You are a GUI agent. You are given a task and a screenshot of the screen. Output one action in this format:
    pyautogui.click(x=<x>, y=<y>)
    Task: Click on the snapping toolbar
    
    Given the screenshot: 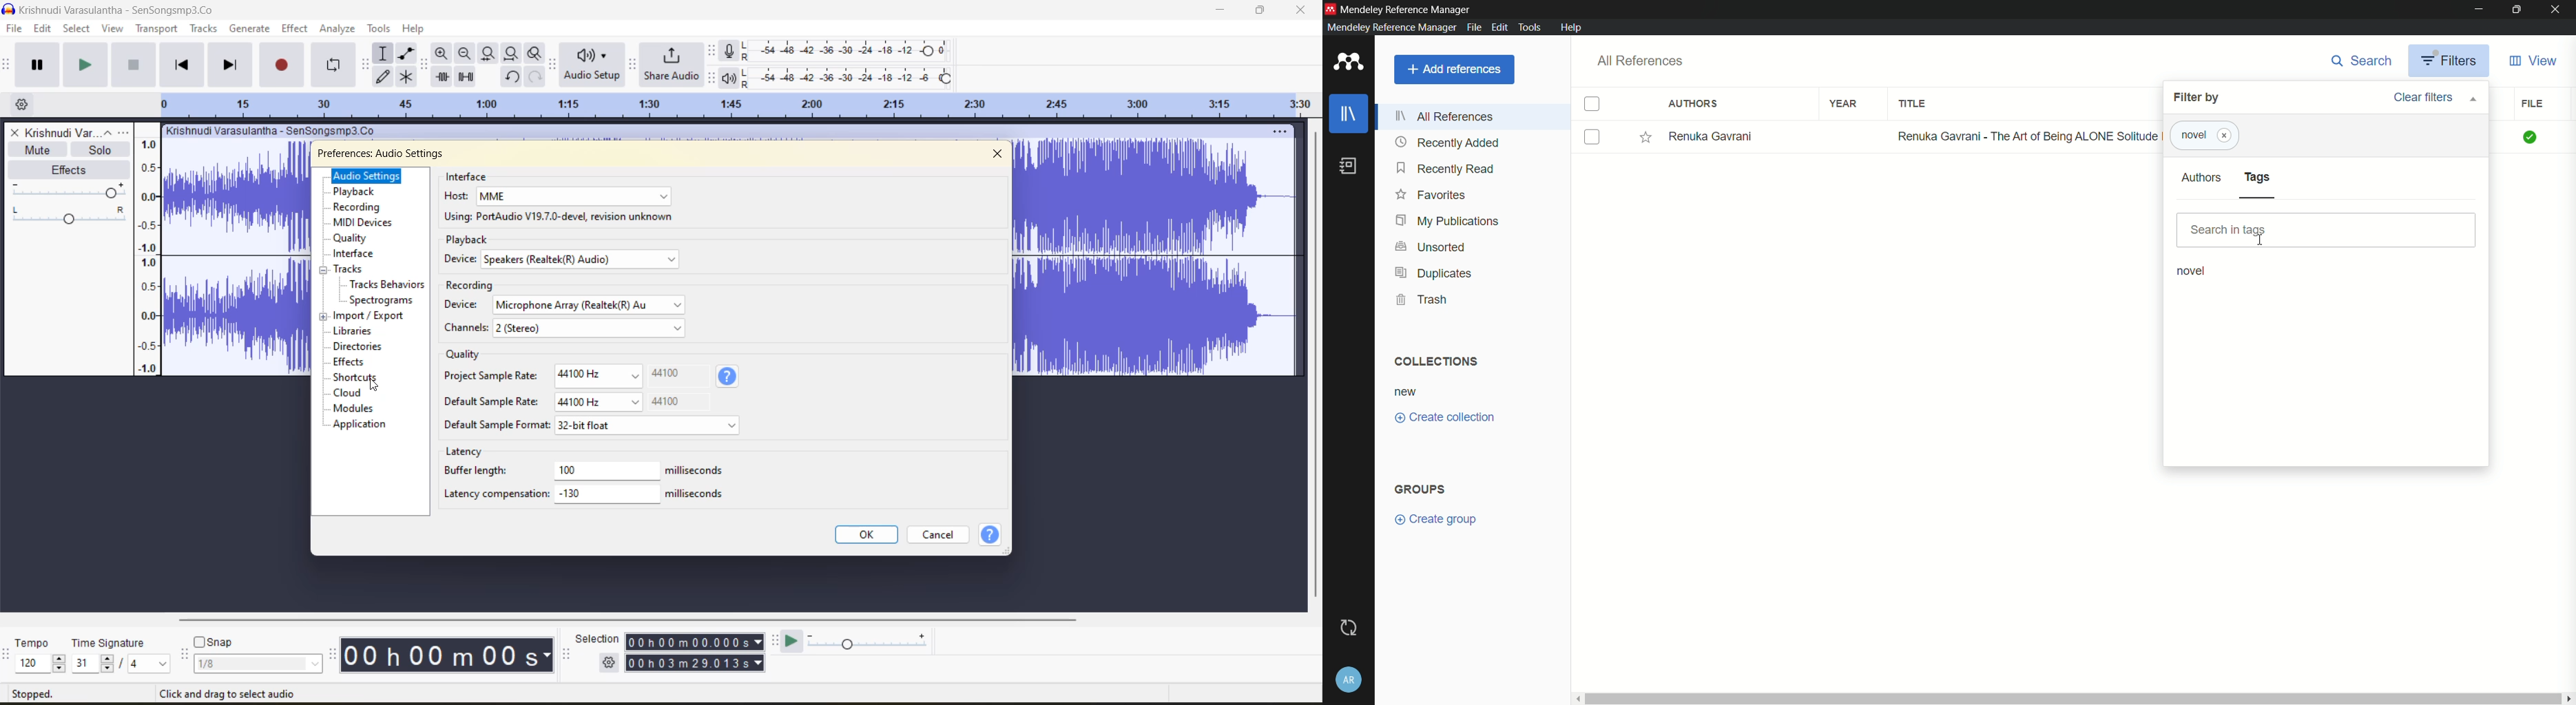 What is the action you would take?
    pyautogui.click(x=185, y=655)
    